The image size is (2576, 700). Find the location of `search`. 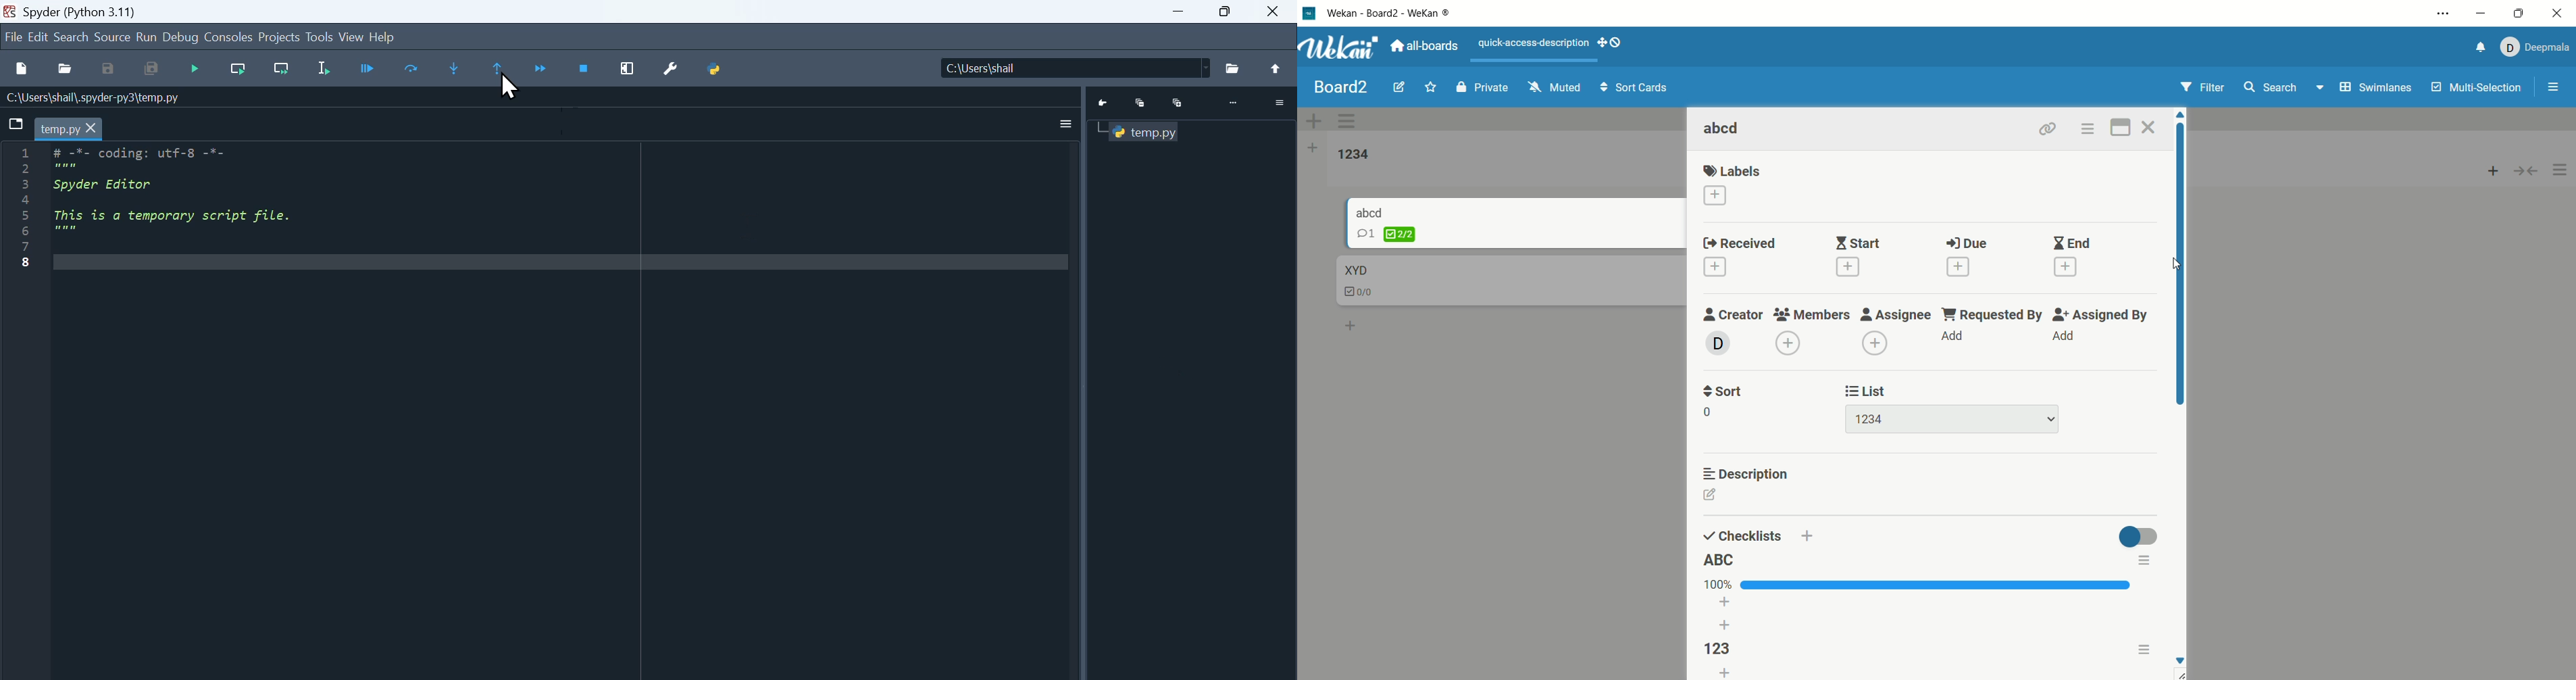

search is located at coordinates (2285, 89).